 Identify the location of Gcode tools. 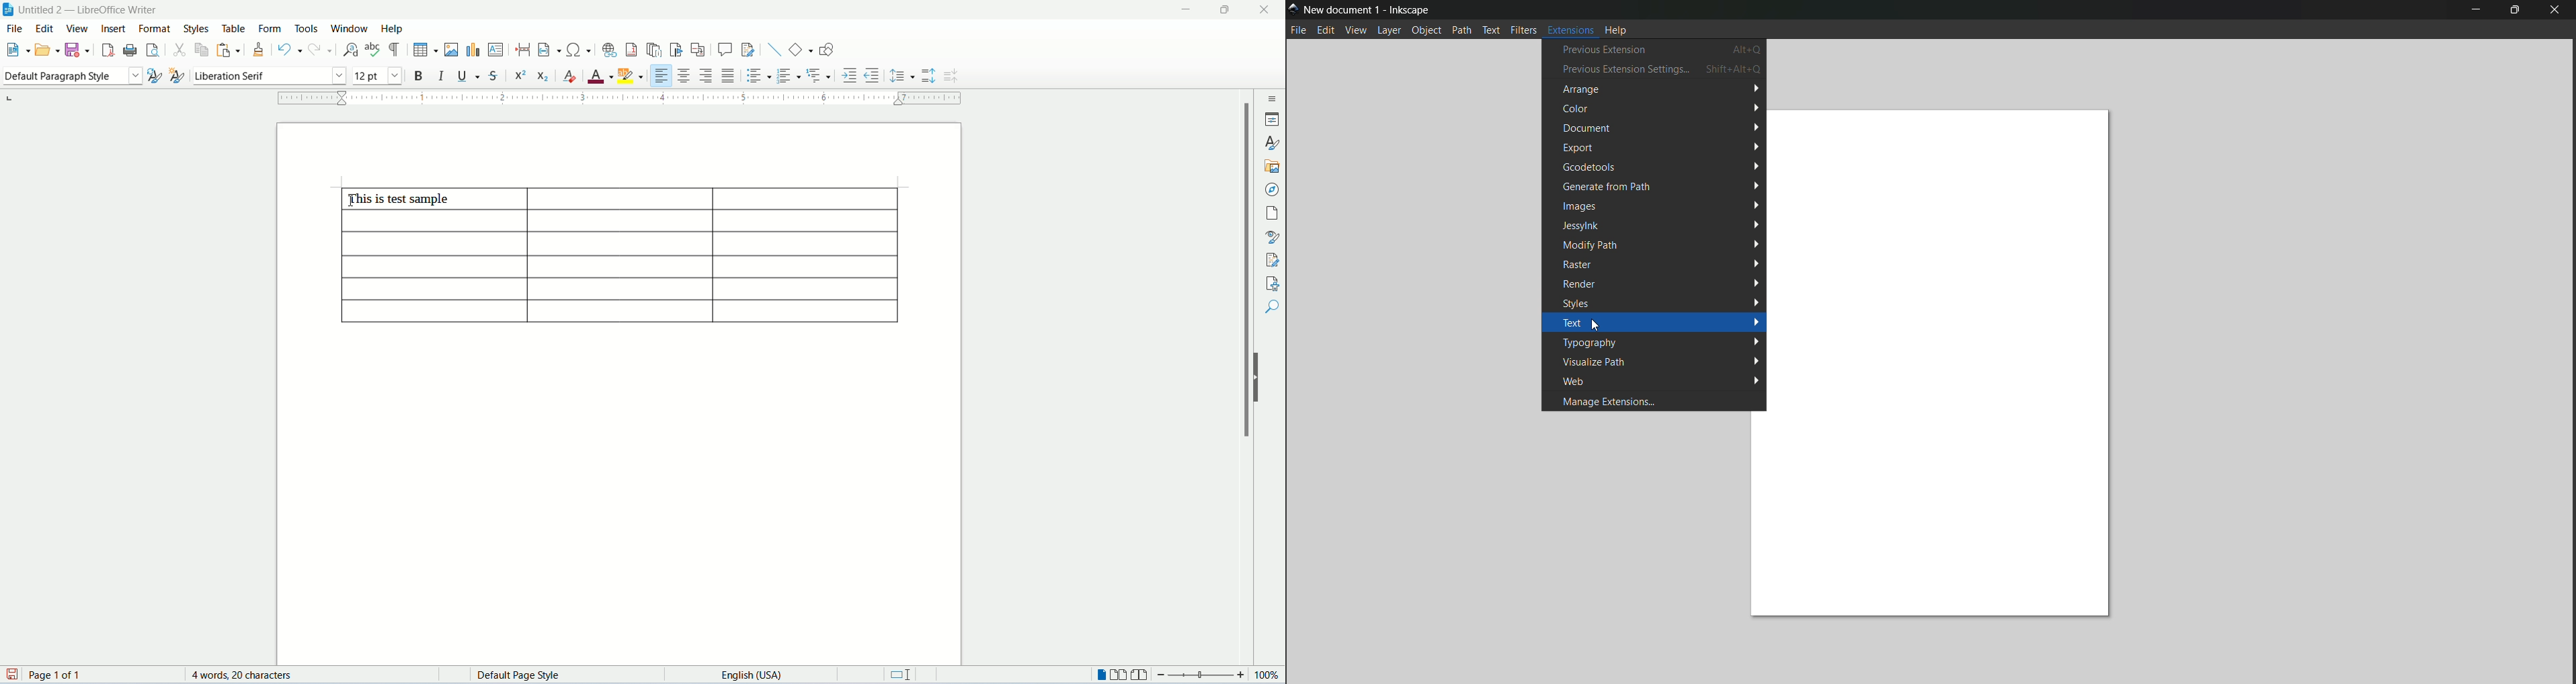
(1658, 167).